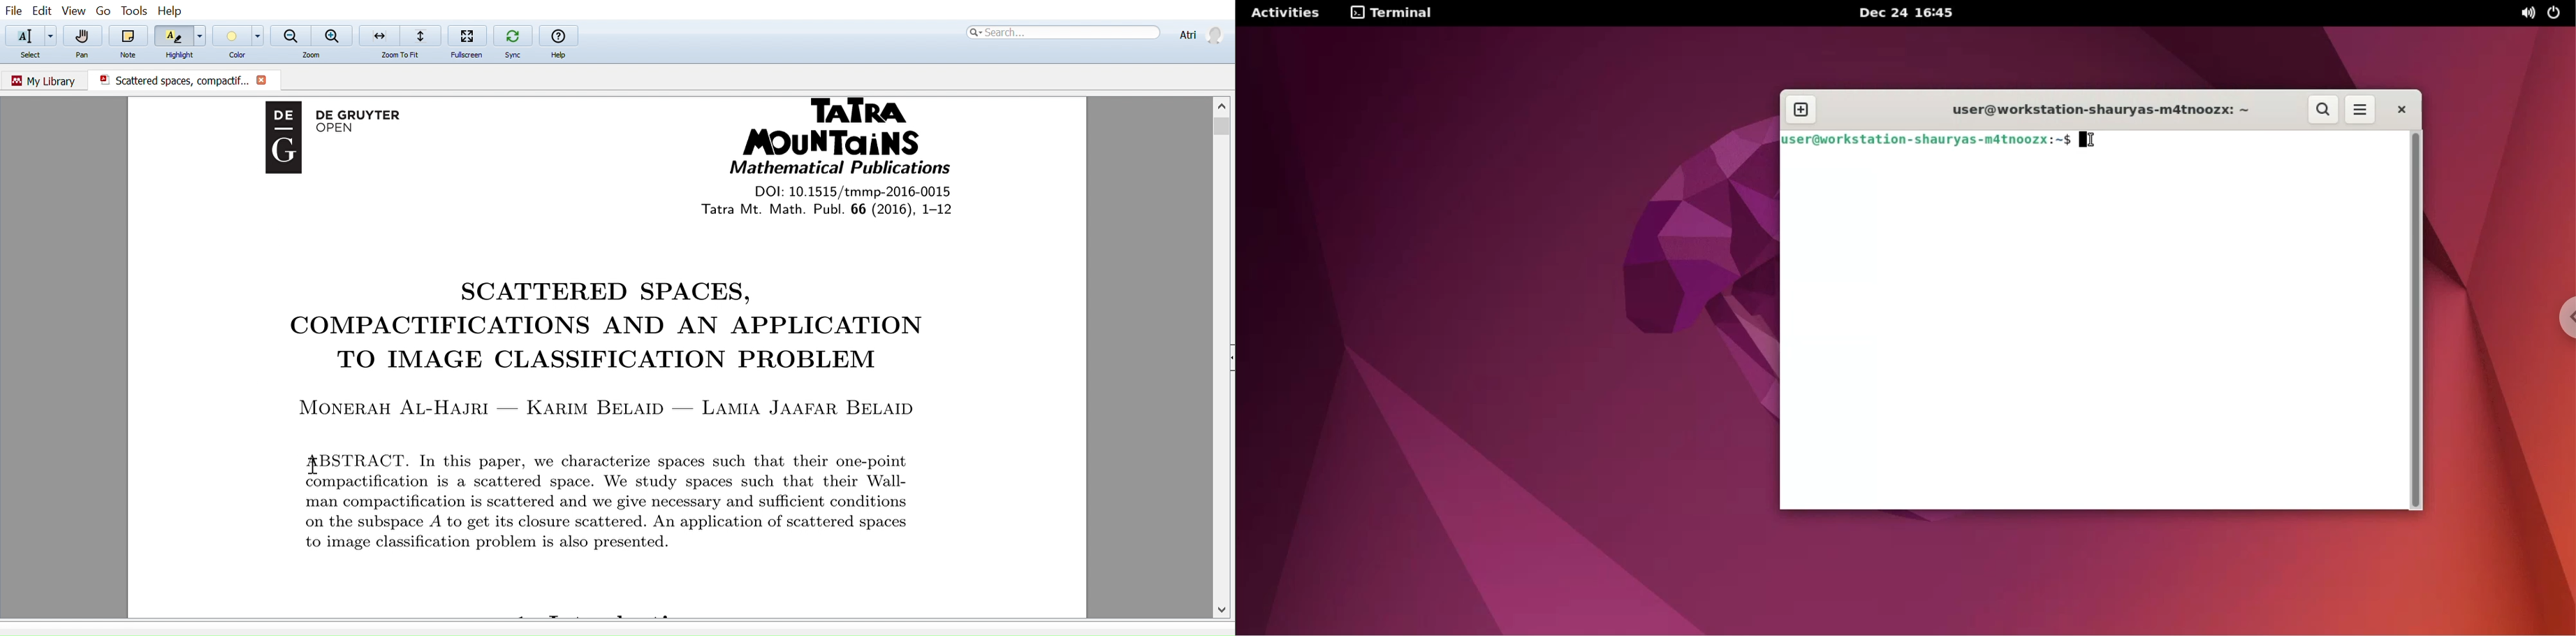 The height and width of the screenshot is (644, 2576). I want to click on De Gruyter OPEN, so click(371, 124).